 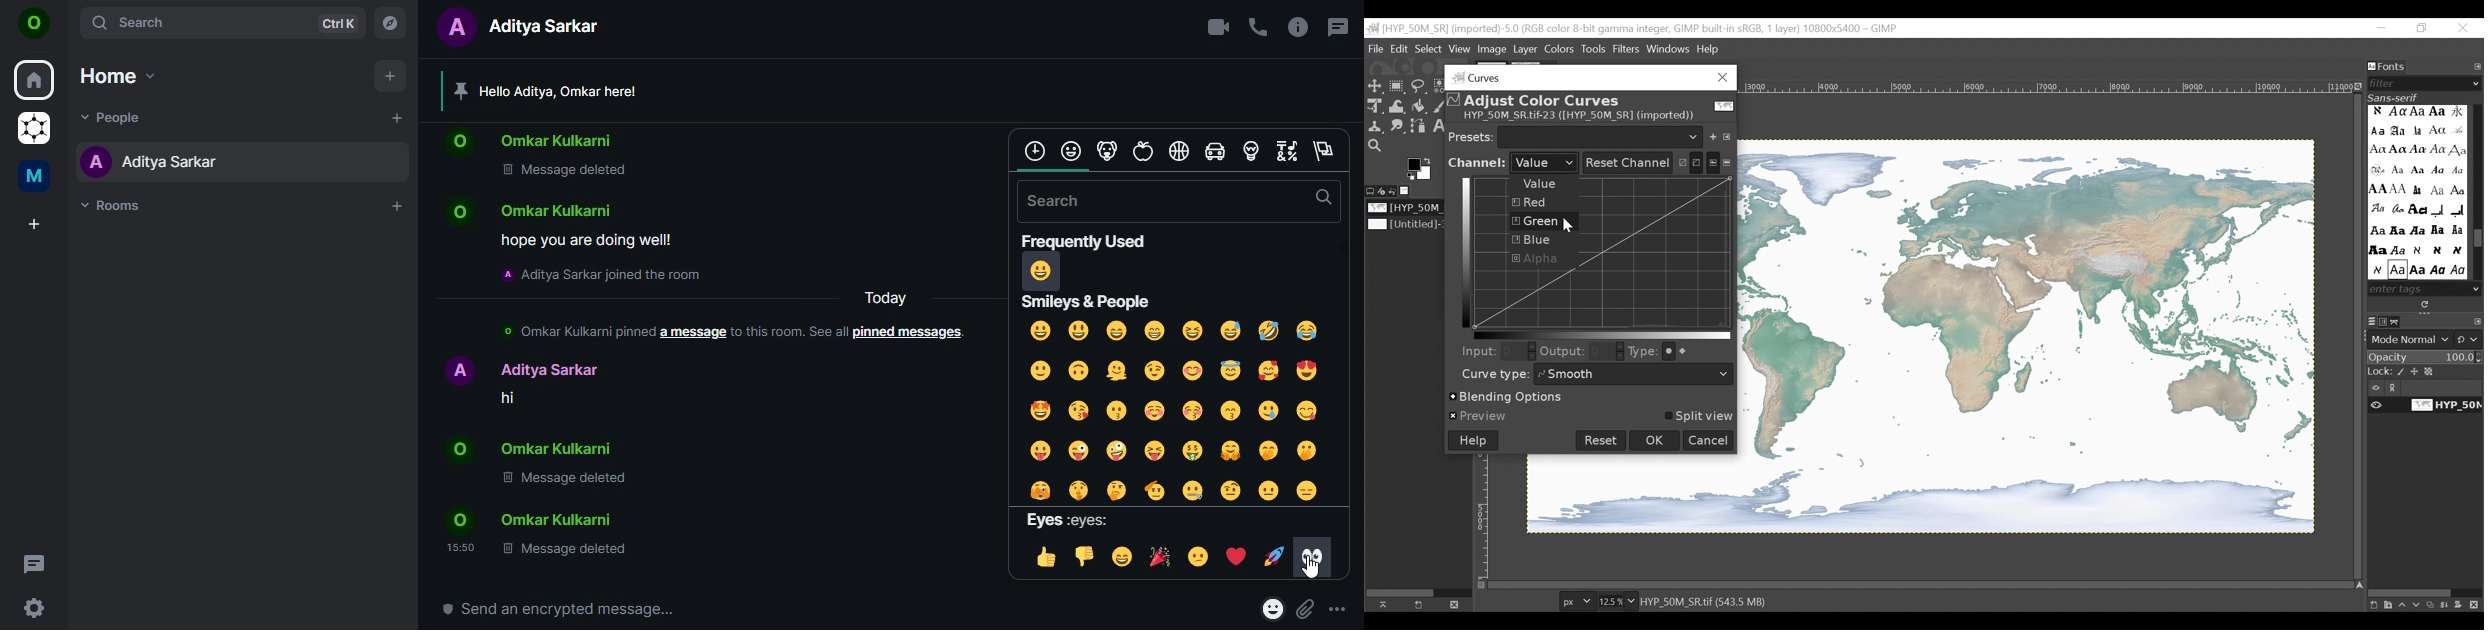 I want to click on saluting face, so click(x=1154, y=492).